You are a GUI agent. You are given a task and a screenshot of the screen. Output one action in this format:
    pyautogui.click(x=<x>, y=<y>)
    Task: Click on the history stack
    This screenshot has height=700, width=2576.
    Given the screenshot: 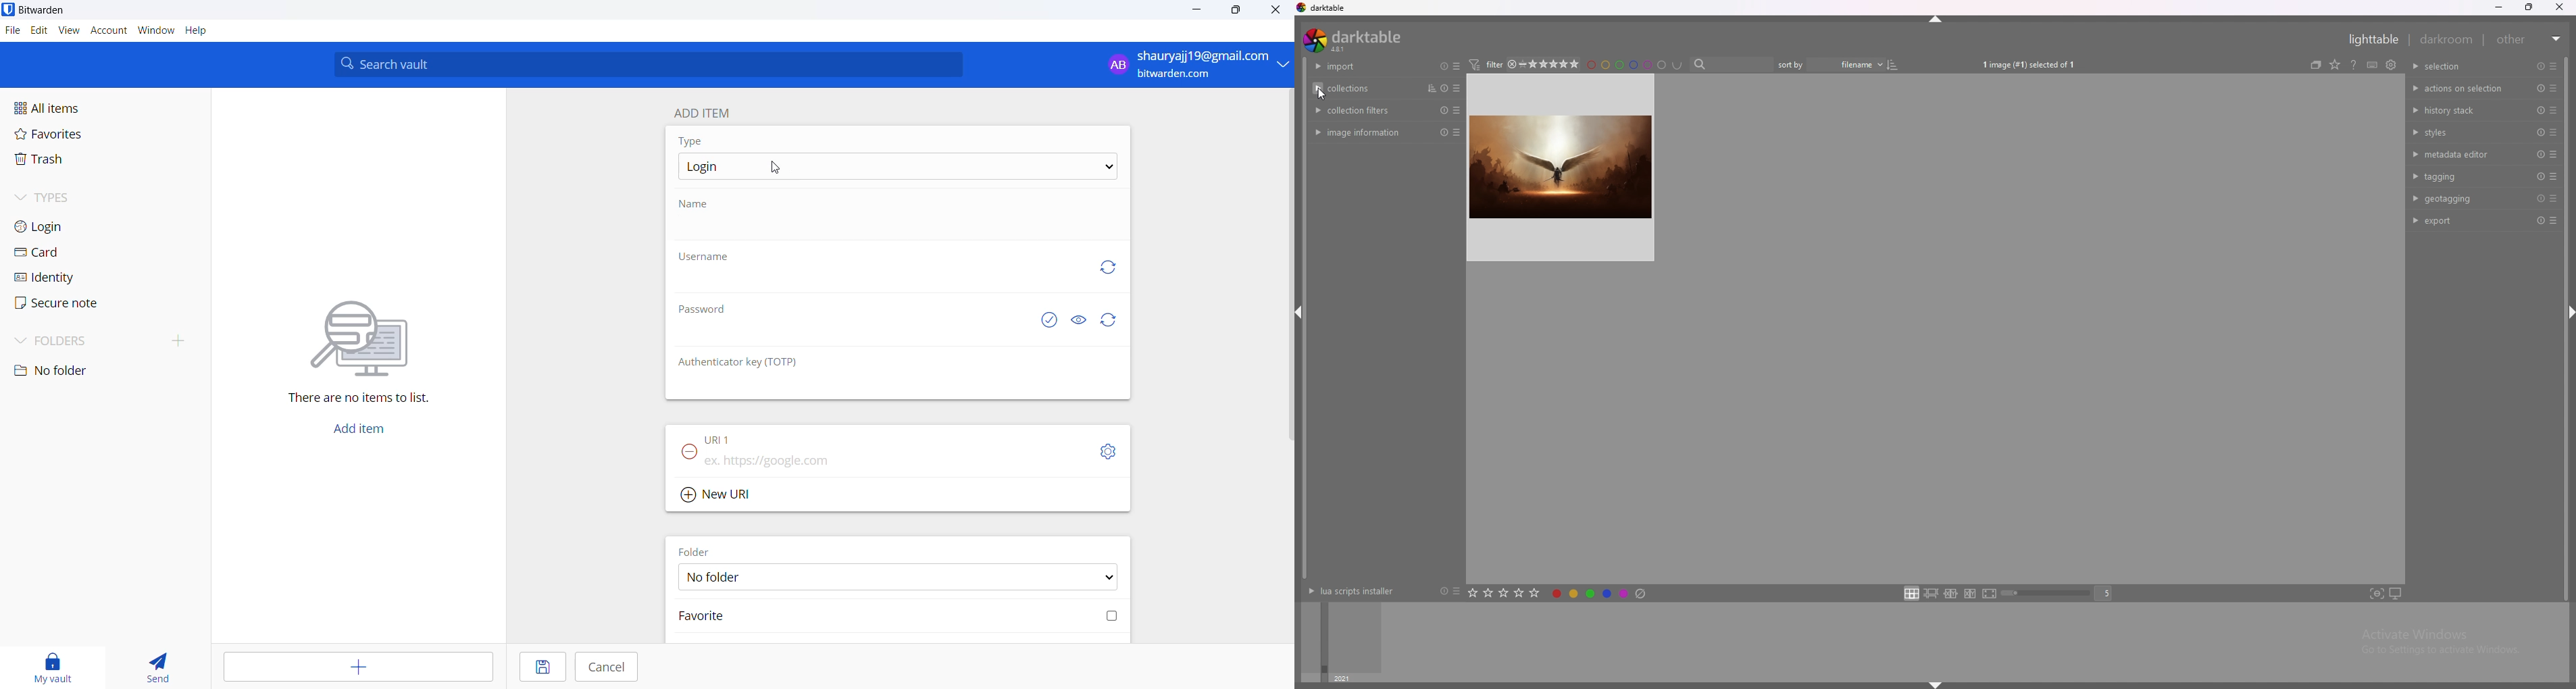 What is the action you would take?
    pyautogui.click(x=2463, y=109)
    